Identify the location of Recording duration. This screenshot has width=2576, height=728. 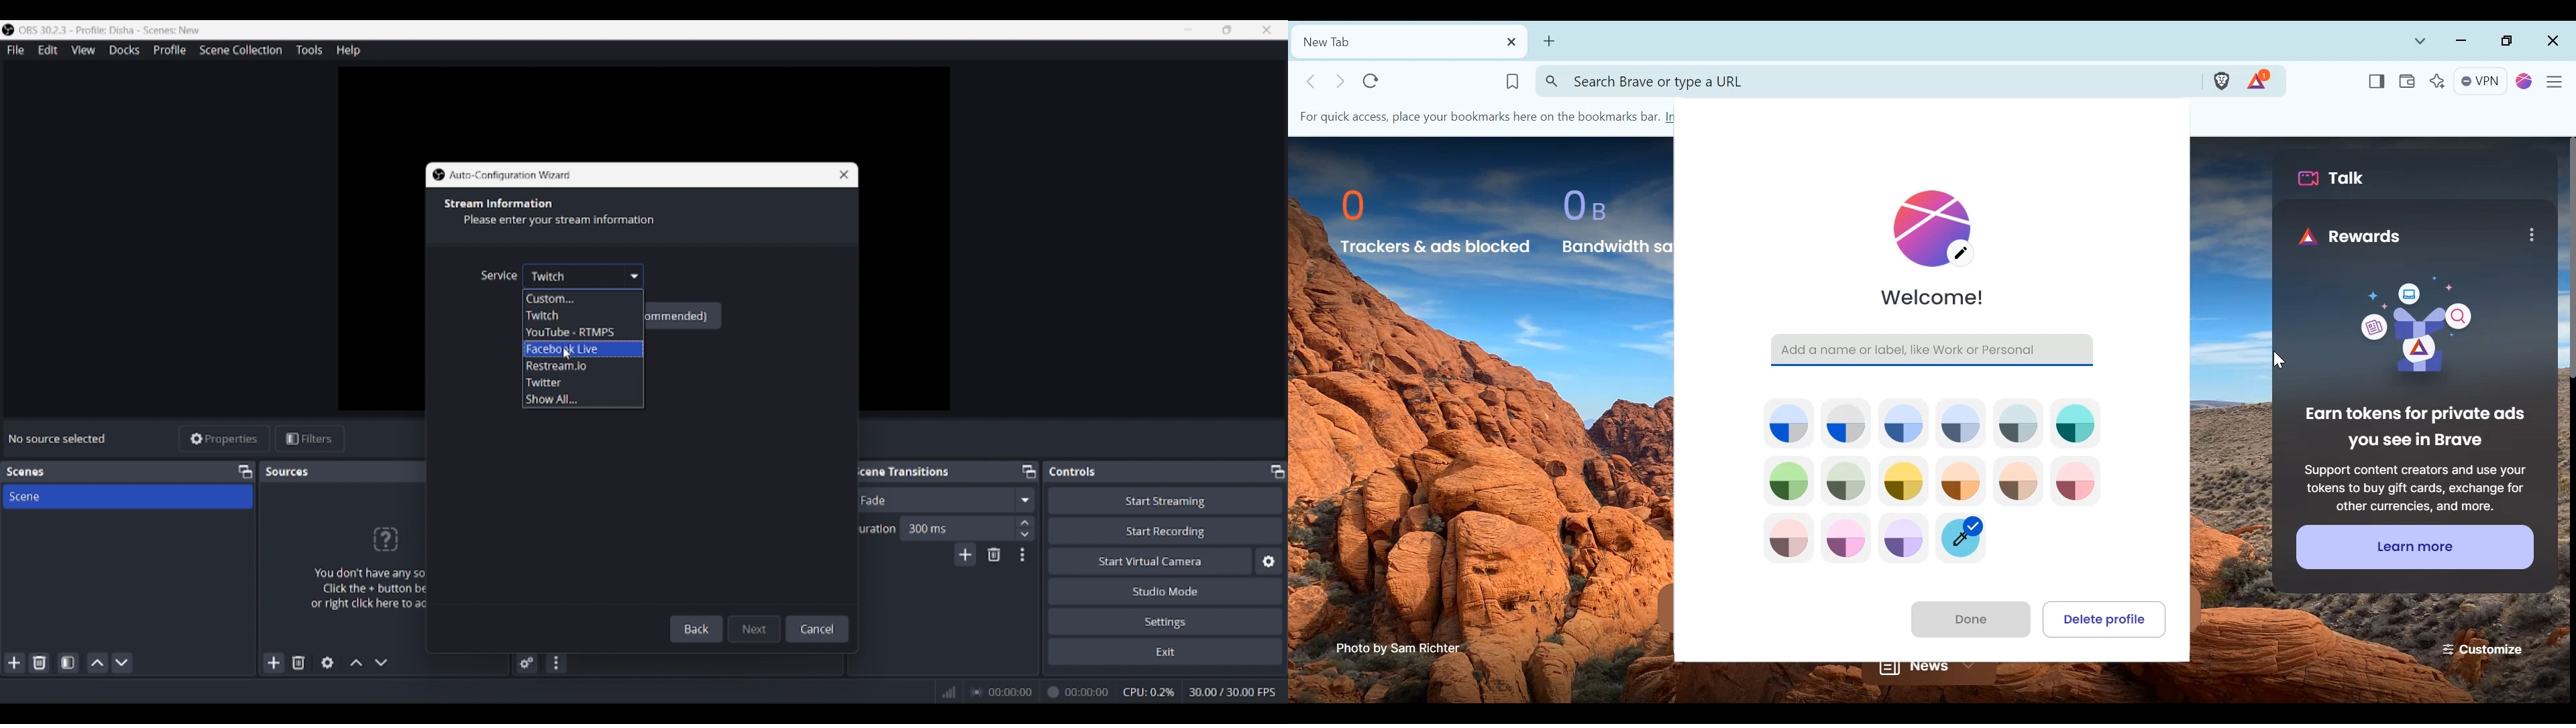
(1039, 692).